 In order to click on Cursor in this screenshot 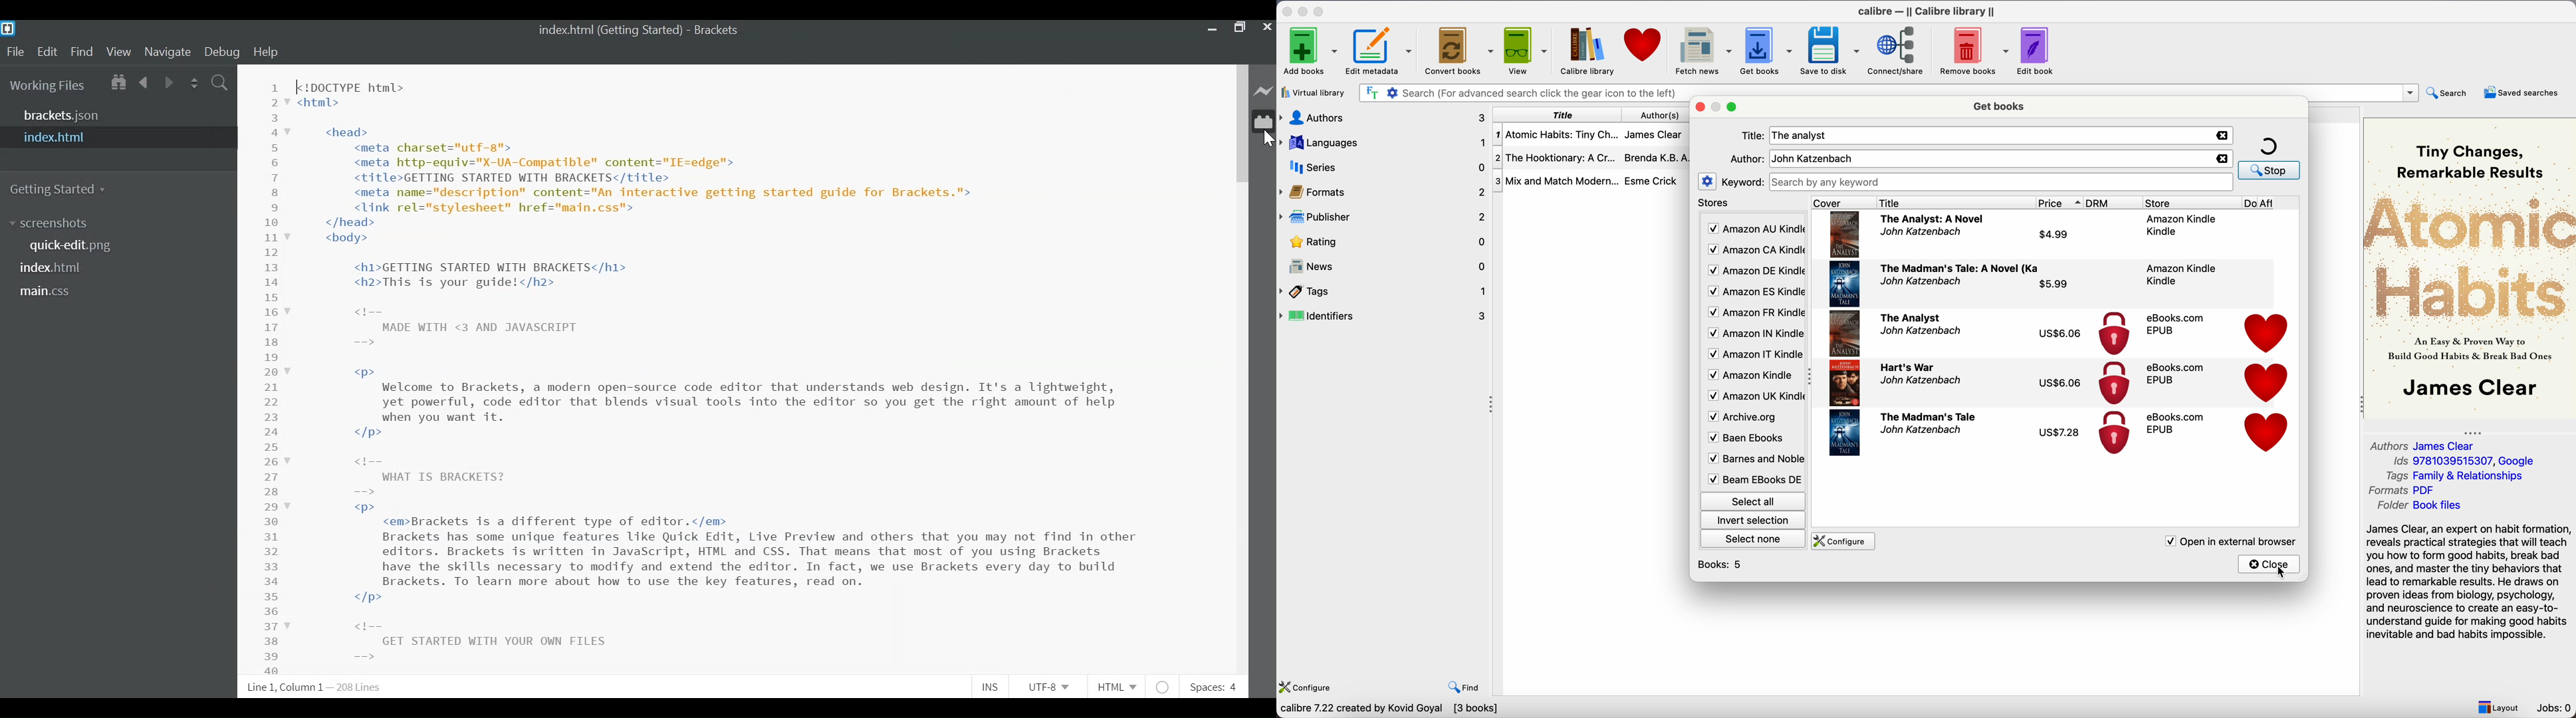, I will do `click(1265, 144)`.